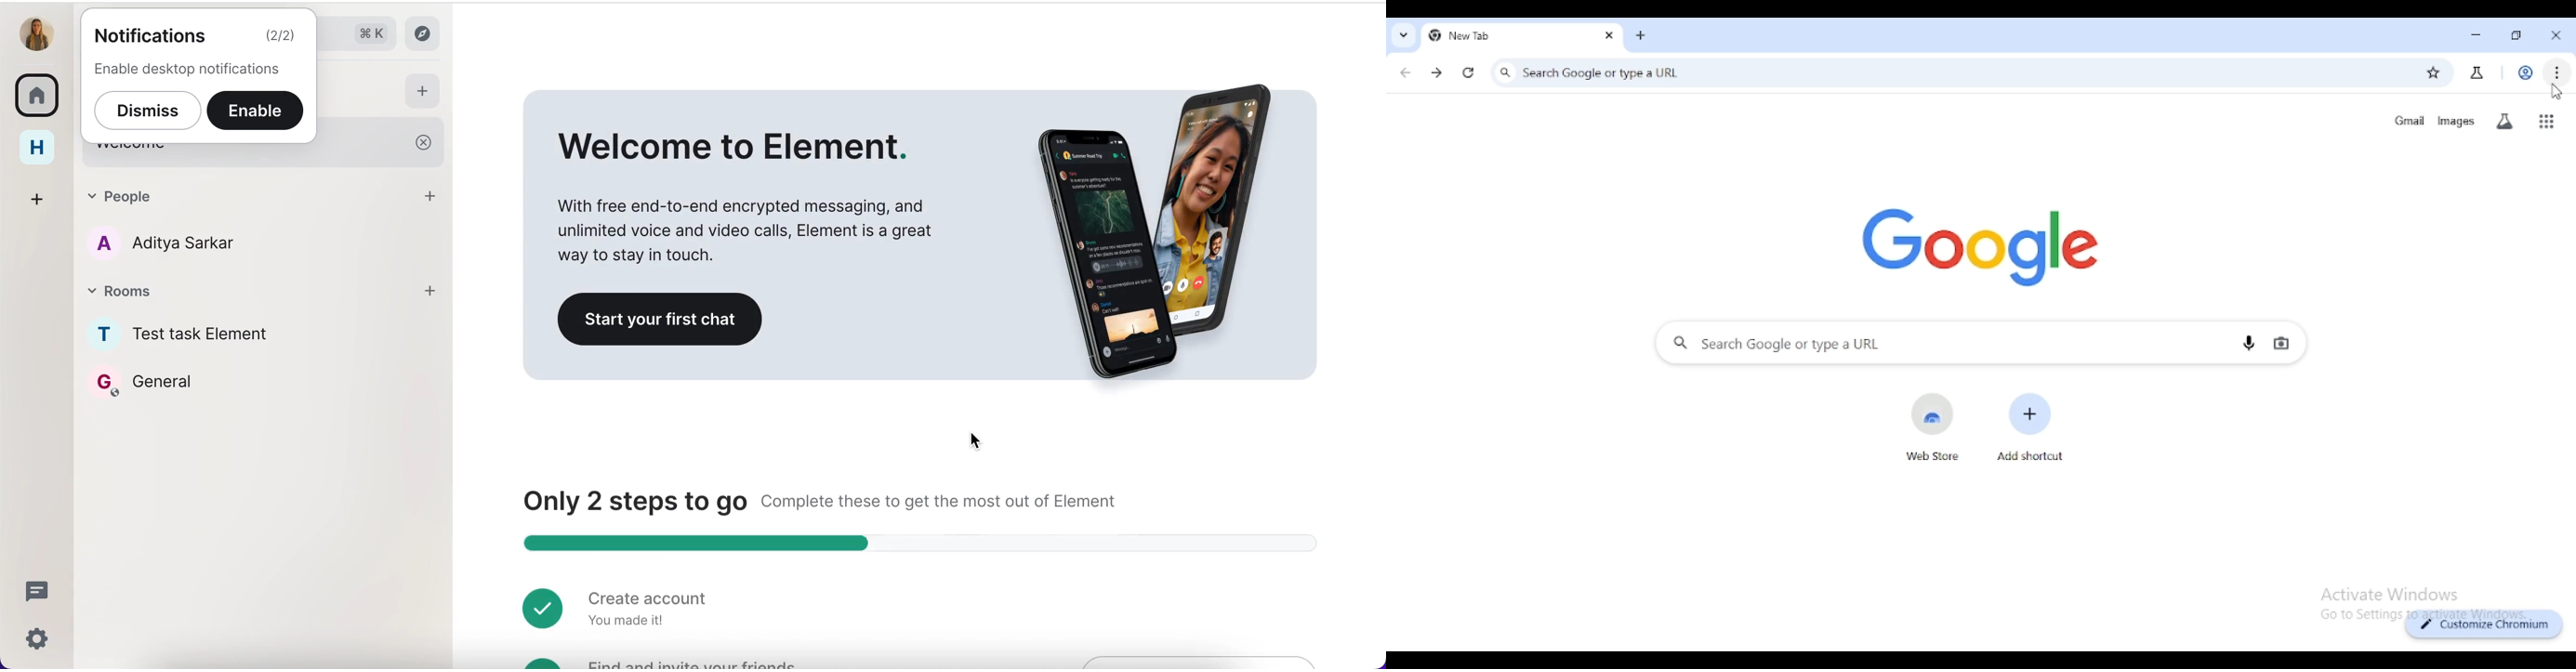 This screenshot has width=2576, height=672. Describe the element at coordinates (2484, 624) in the screenshot. I see `customize chromium` at that location.